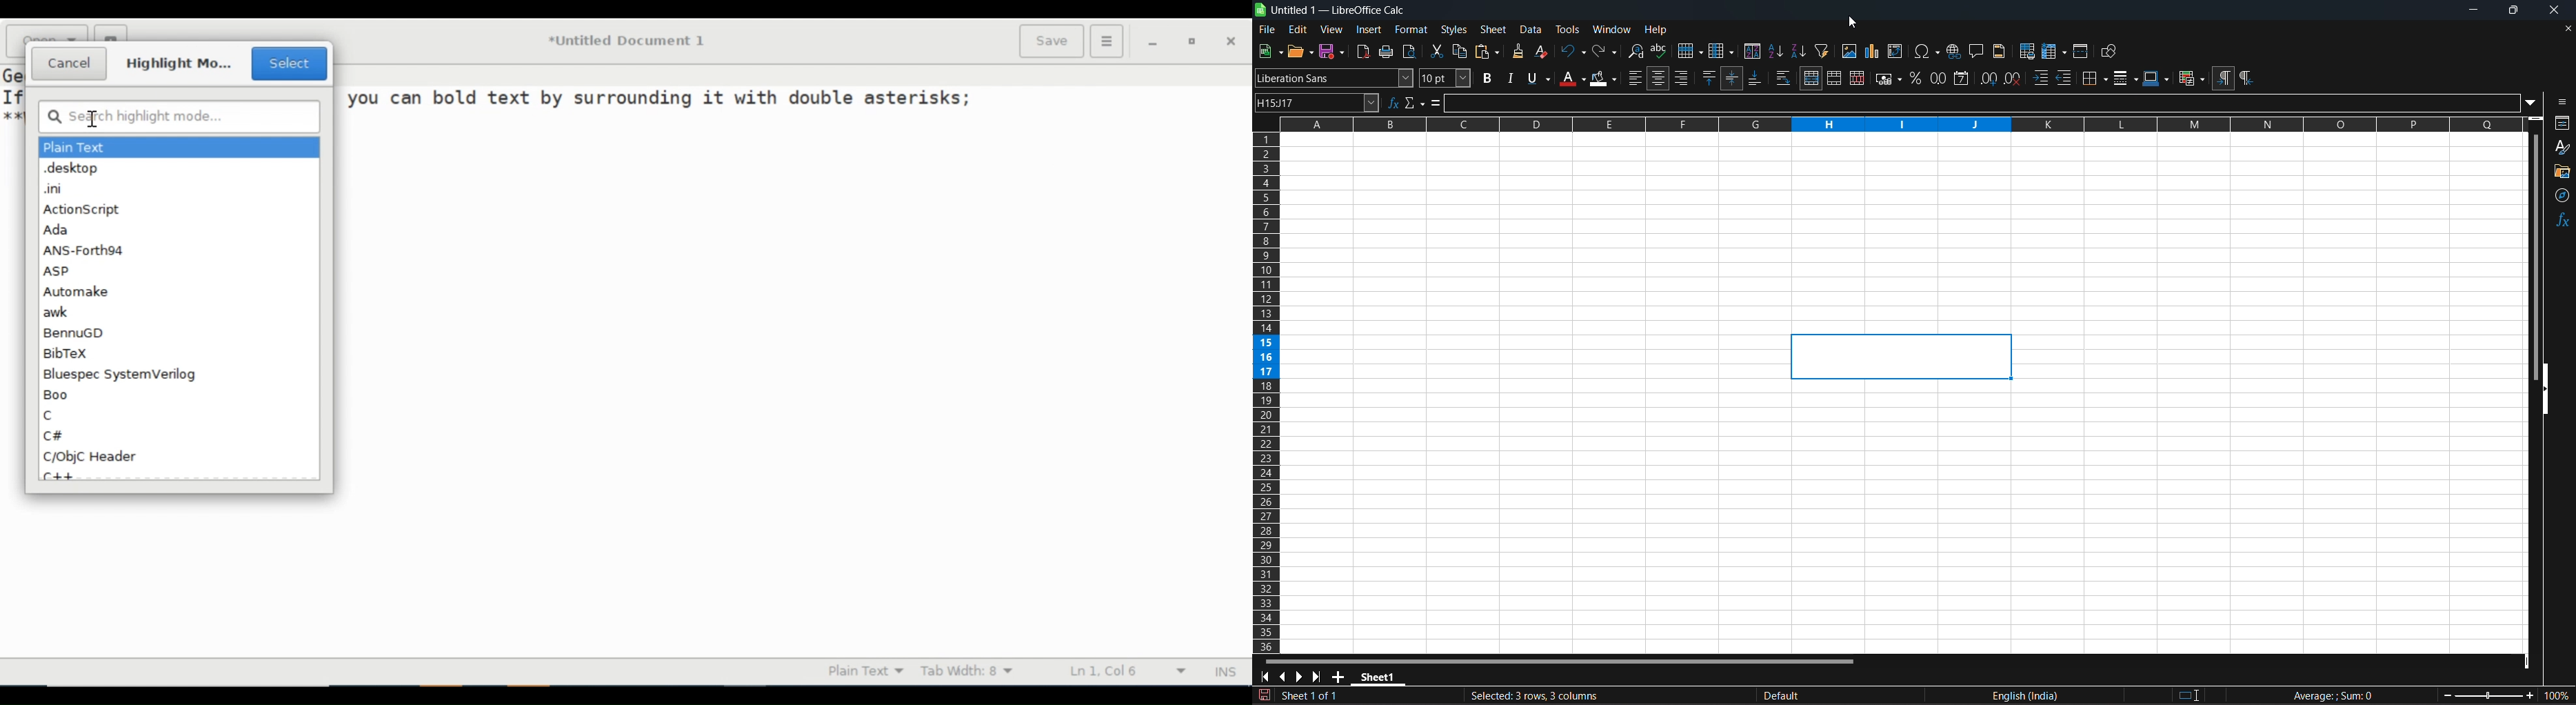 The width and height of the screenshot is (2576, 728). What do you see at coordinates (2560, 102) in the screenshot?
I see `sidebar settings` at bounding box center [2560, 102].